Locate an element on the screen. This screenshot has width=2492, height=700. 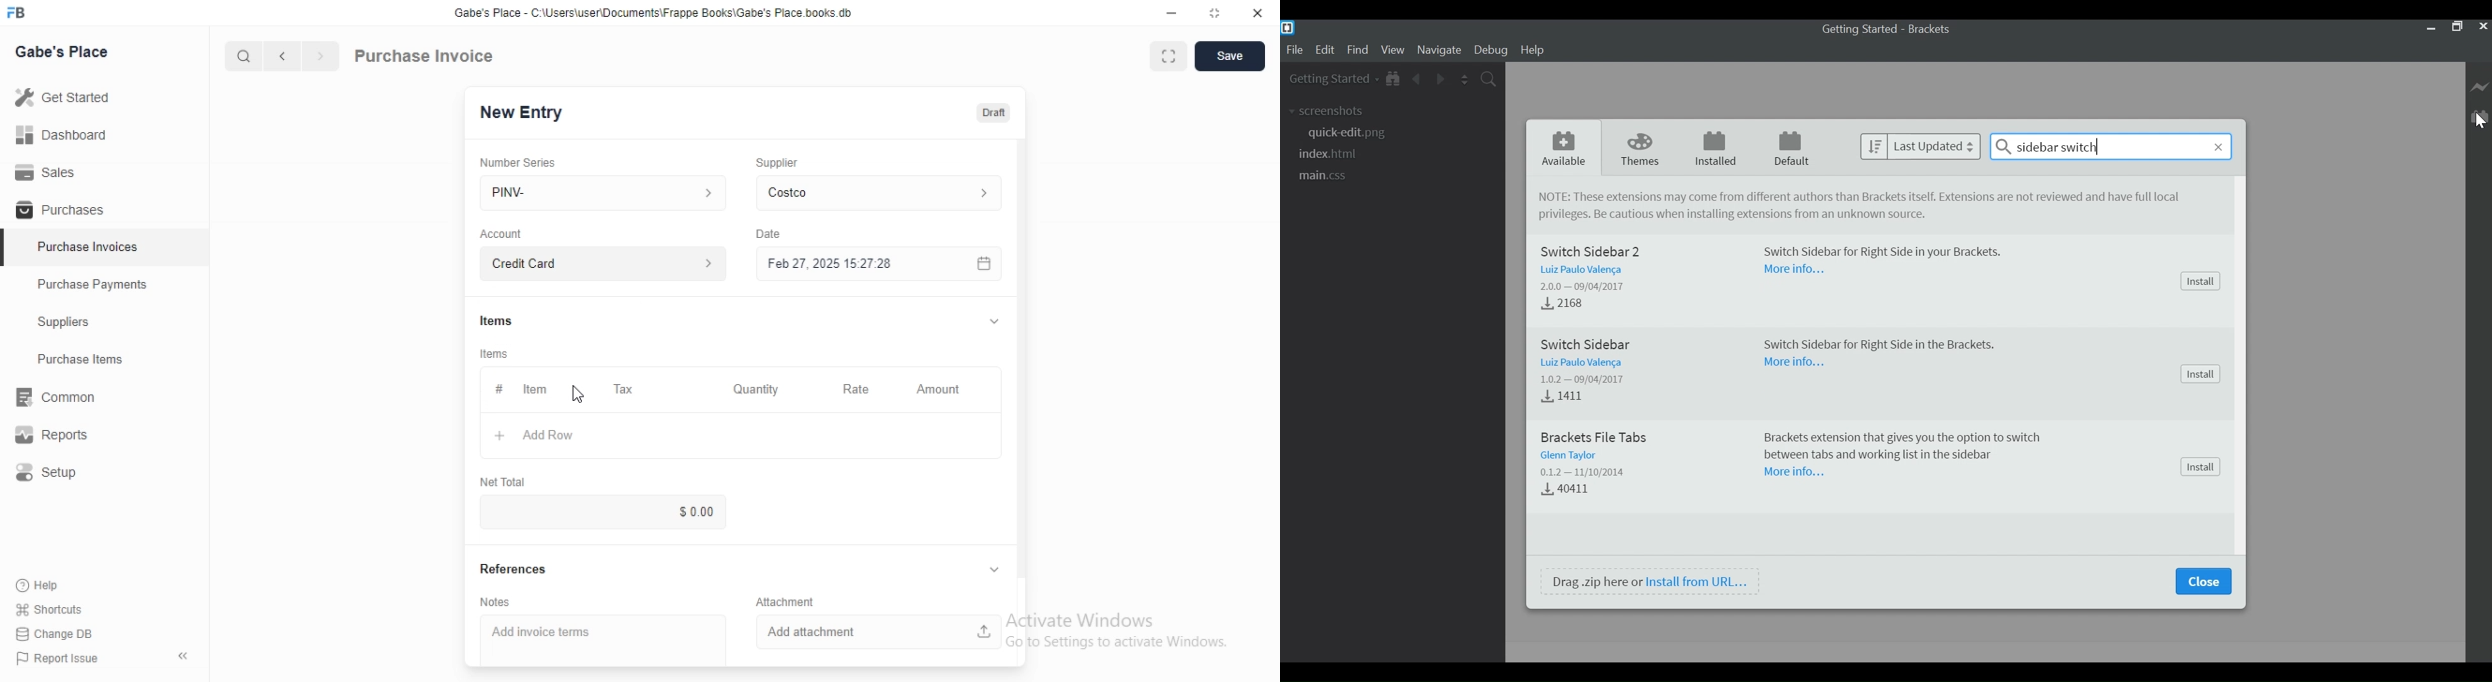
View is located at coordinates (1392, 51).